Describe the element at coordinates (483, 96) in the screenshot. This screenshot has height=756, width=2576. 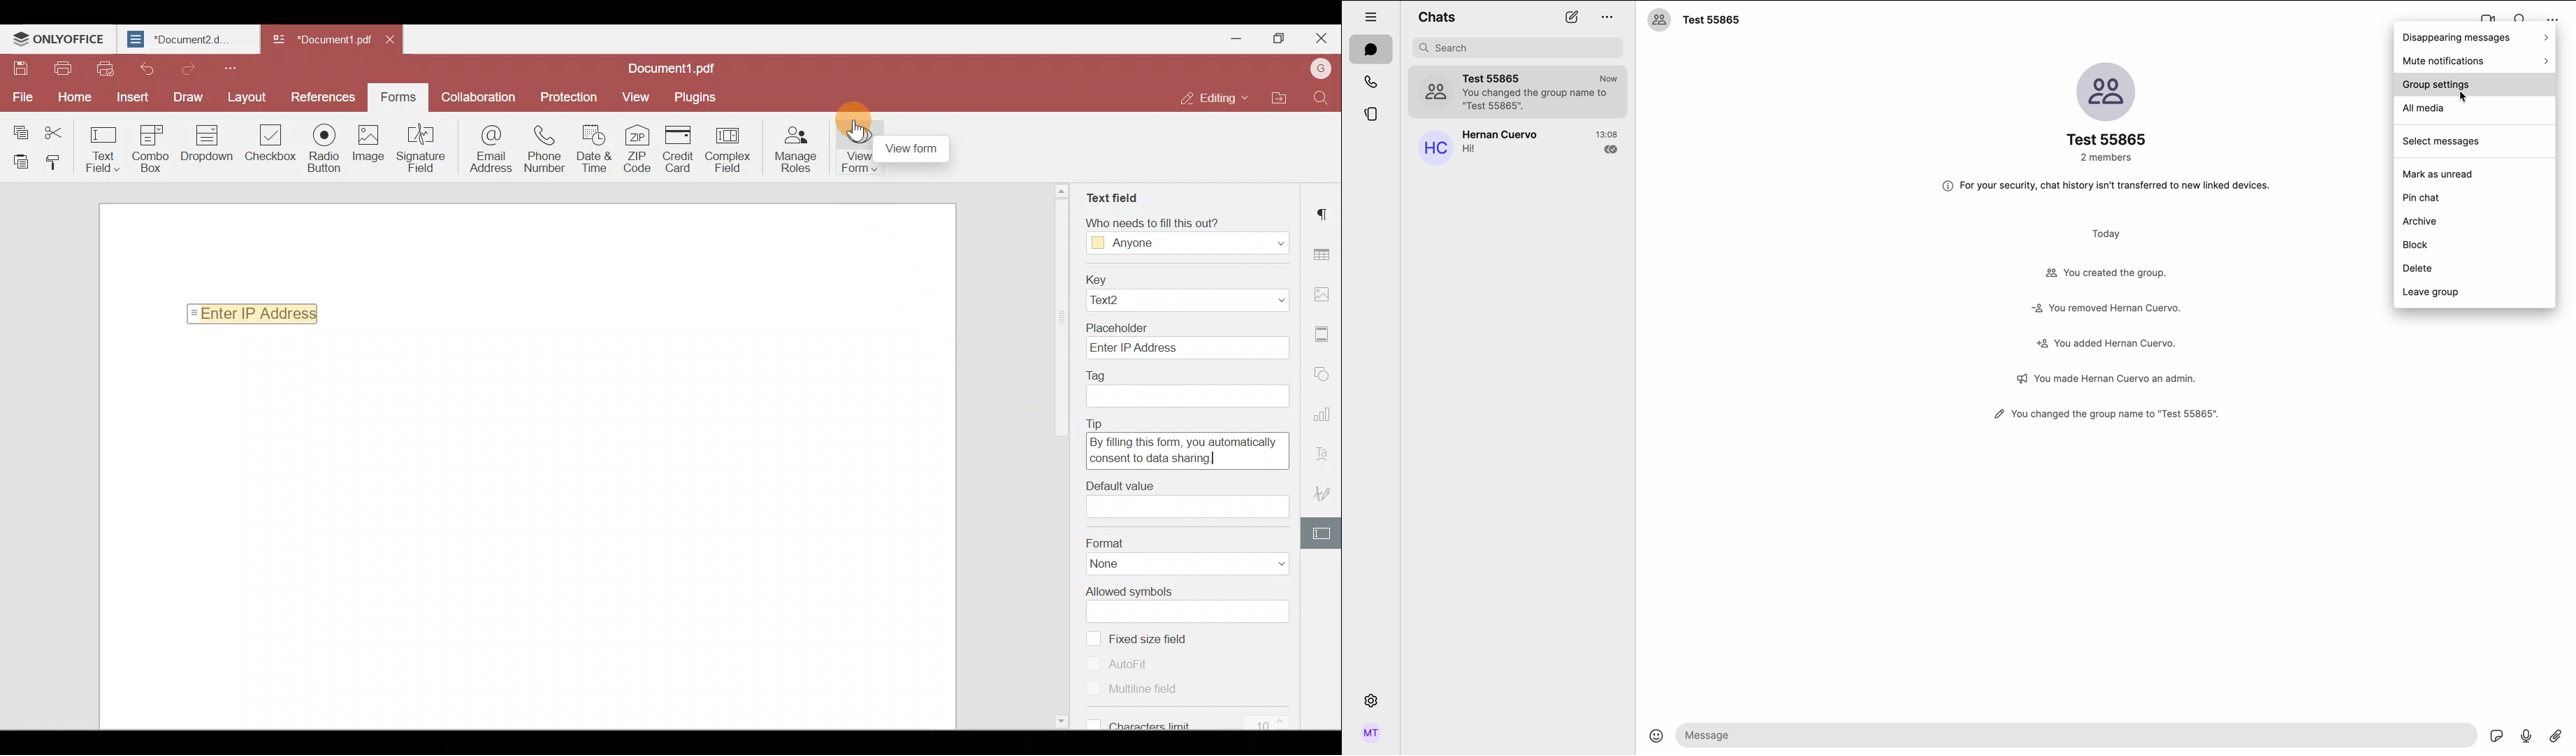
I see `Collaboration` at that location.